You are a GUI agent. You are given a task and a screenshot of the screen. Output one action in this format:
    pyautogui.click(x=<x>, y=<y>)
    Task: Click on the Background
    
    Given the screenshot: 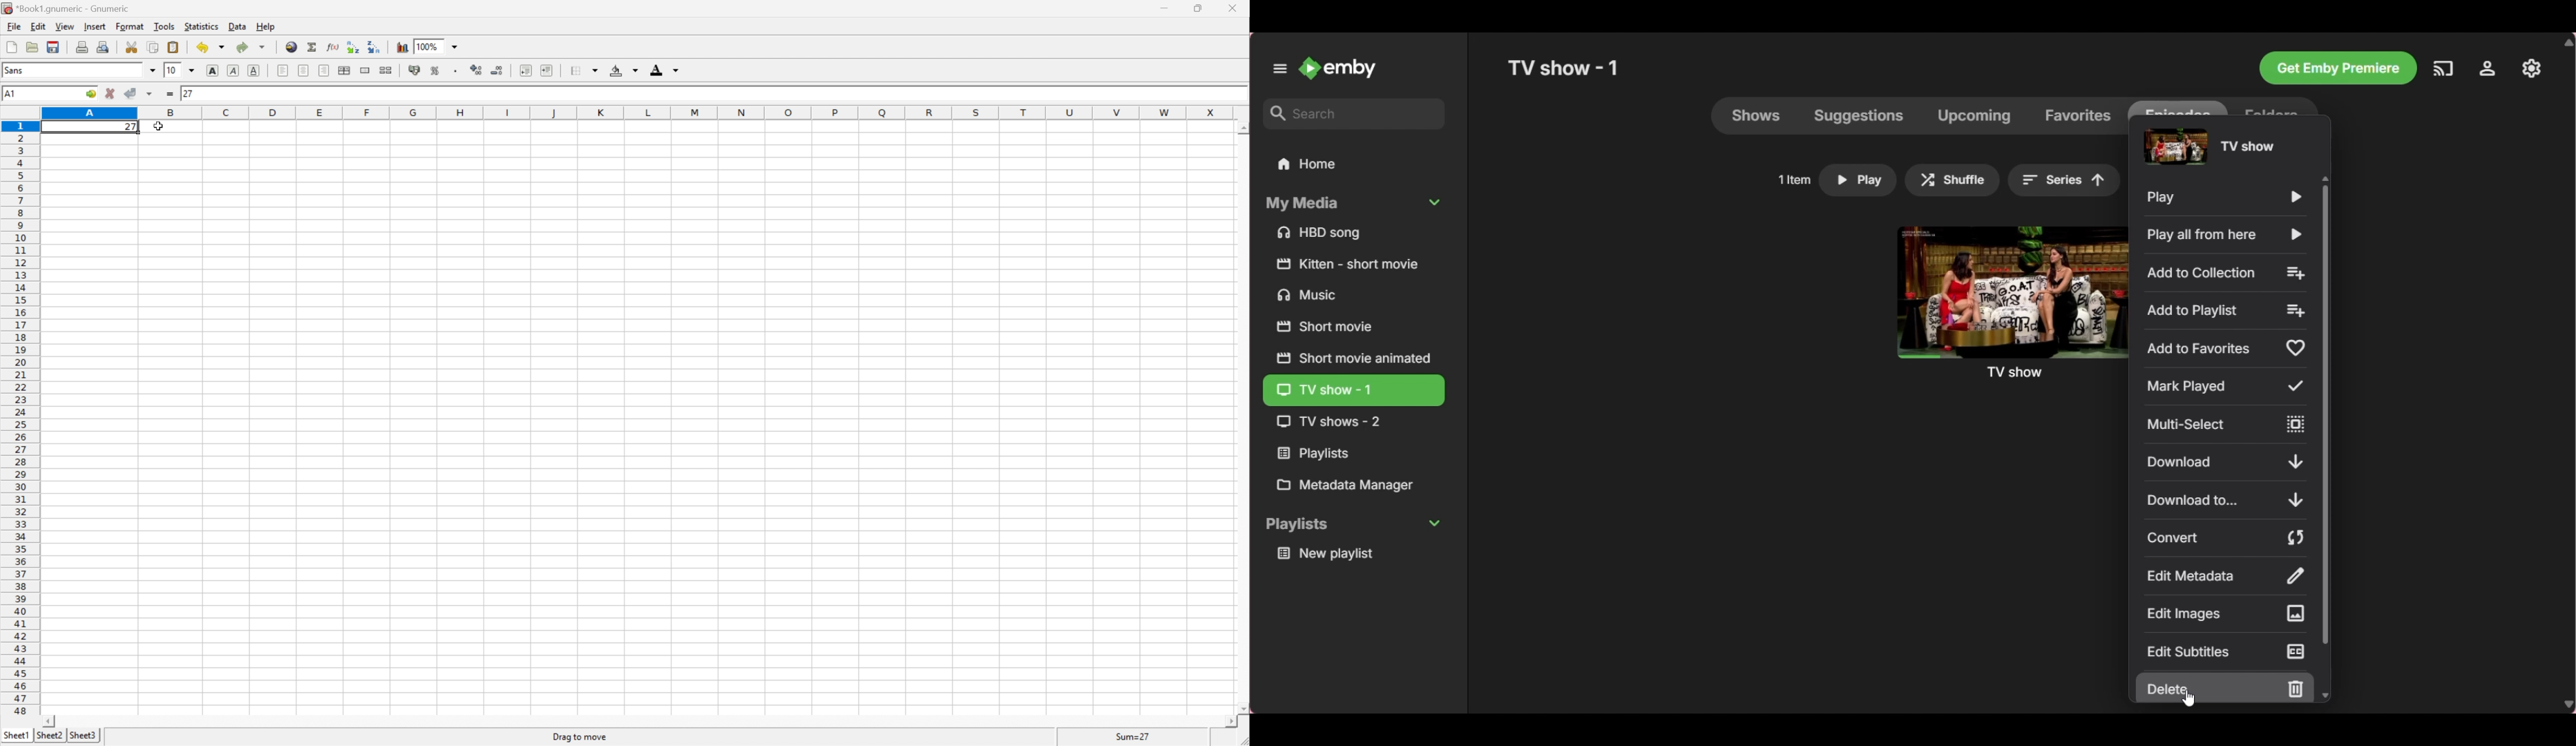 What is the action you would take?
    pyautogui.click(x=624, y=70)
    